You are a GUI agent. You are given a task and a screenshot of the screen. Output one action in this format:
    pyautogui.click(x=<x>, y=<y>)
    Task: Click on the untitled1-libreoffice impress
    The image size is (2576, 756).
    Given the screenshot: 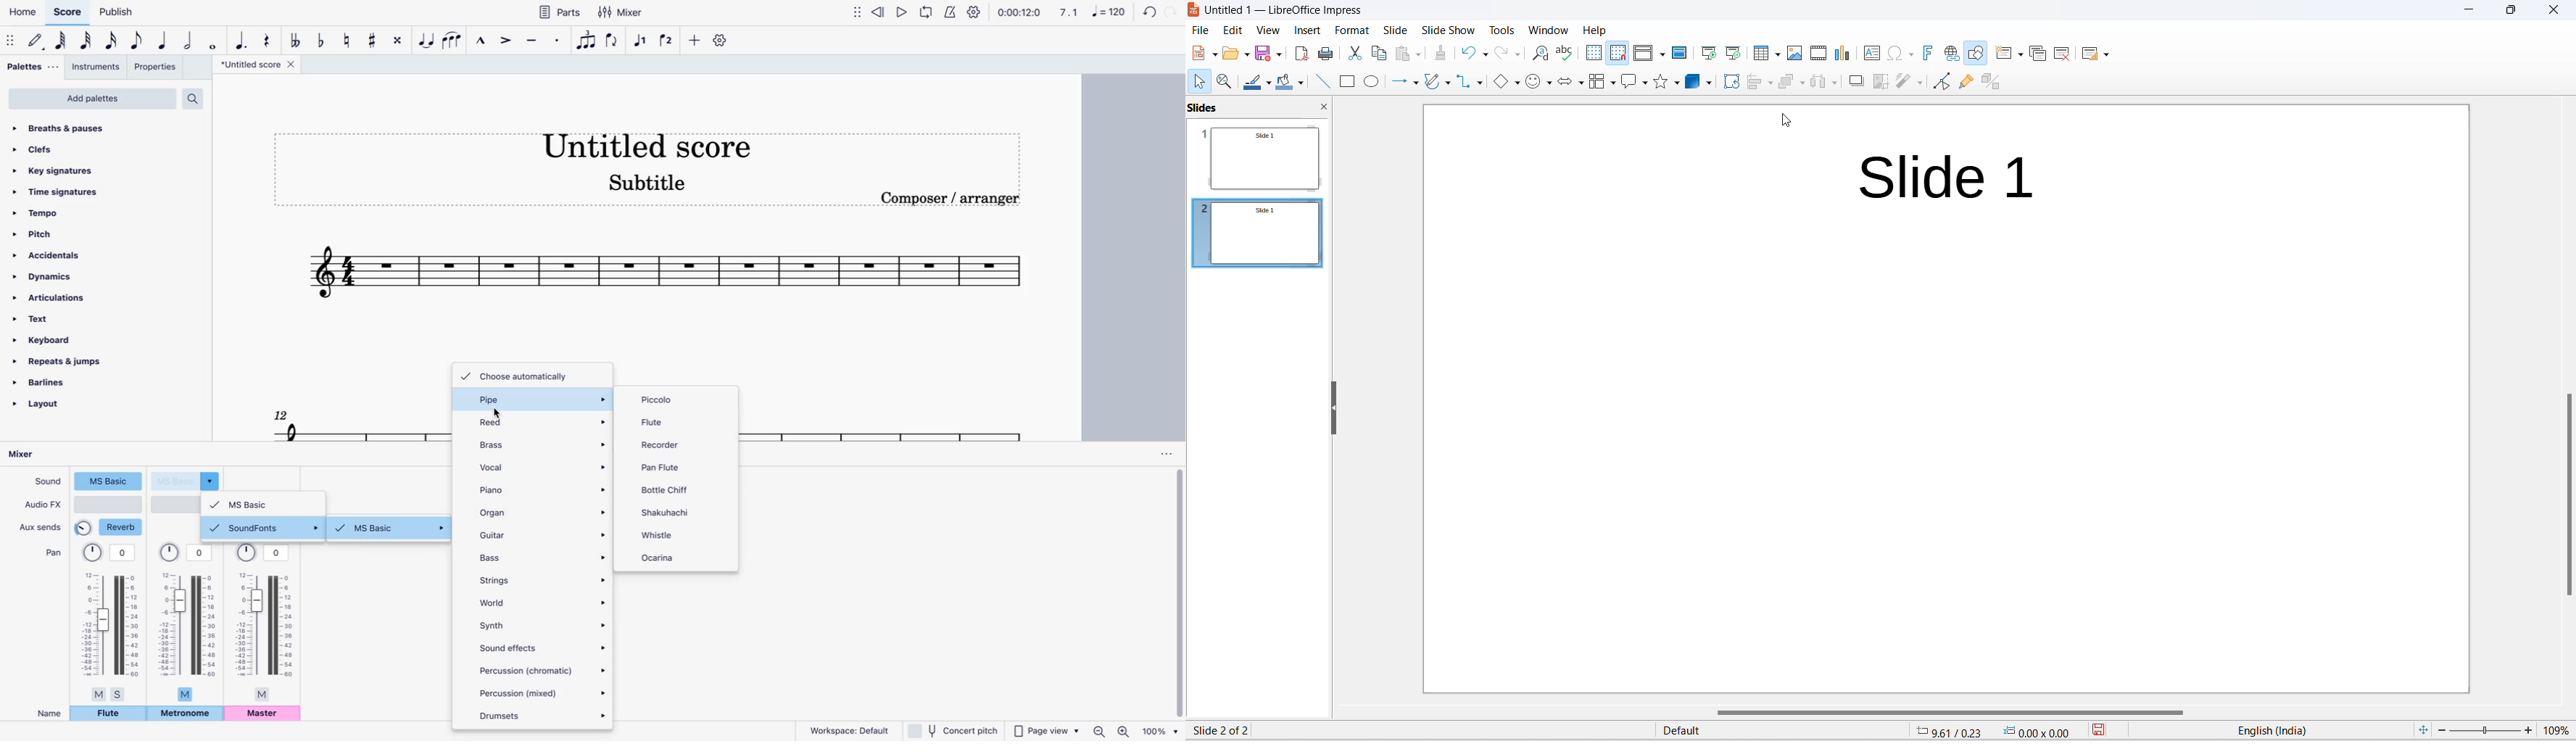 What is the action you would take?
    pyautogui.click(x=1288, y=9)
    